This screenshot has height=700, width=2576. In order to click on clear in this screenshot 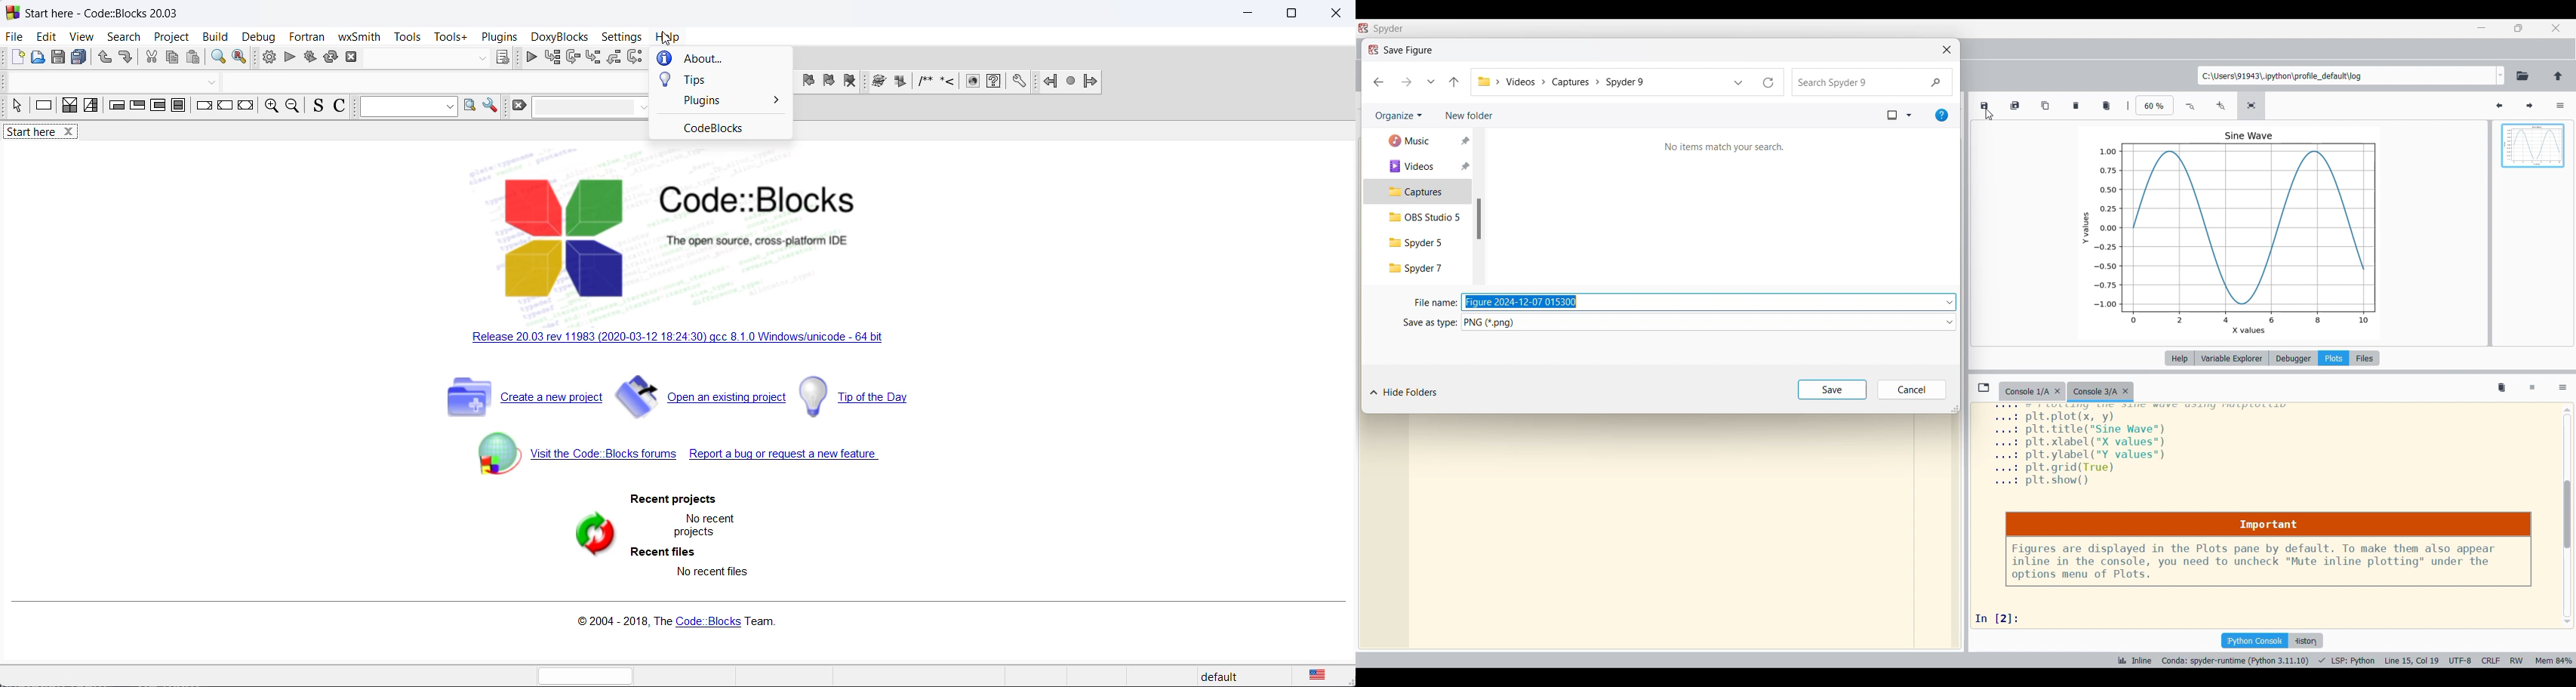, I will do `click(520, 109)`.